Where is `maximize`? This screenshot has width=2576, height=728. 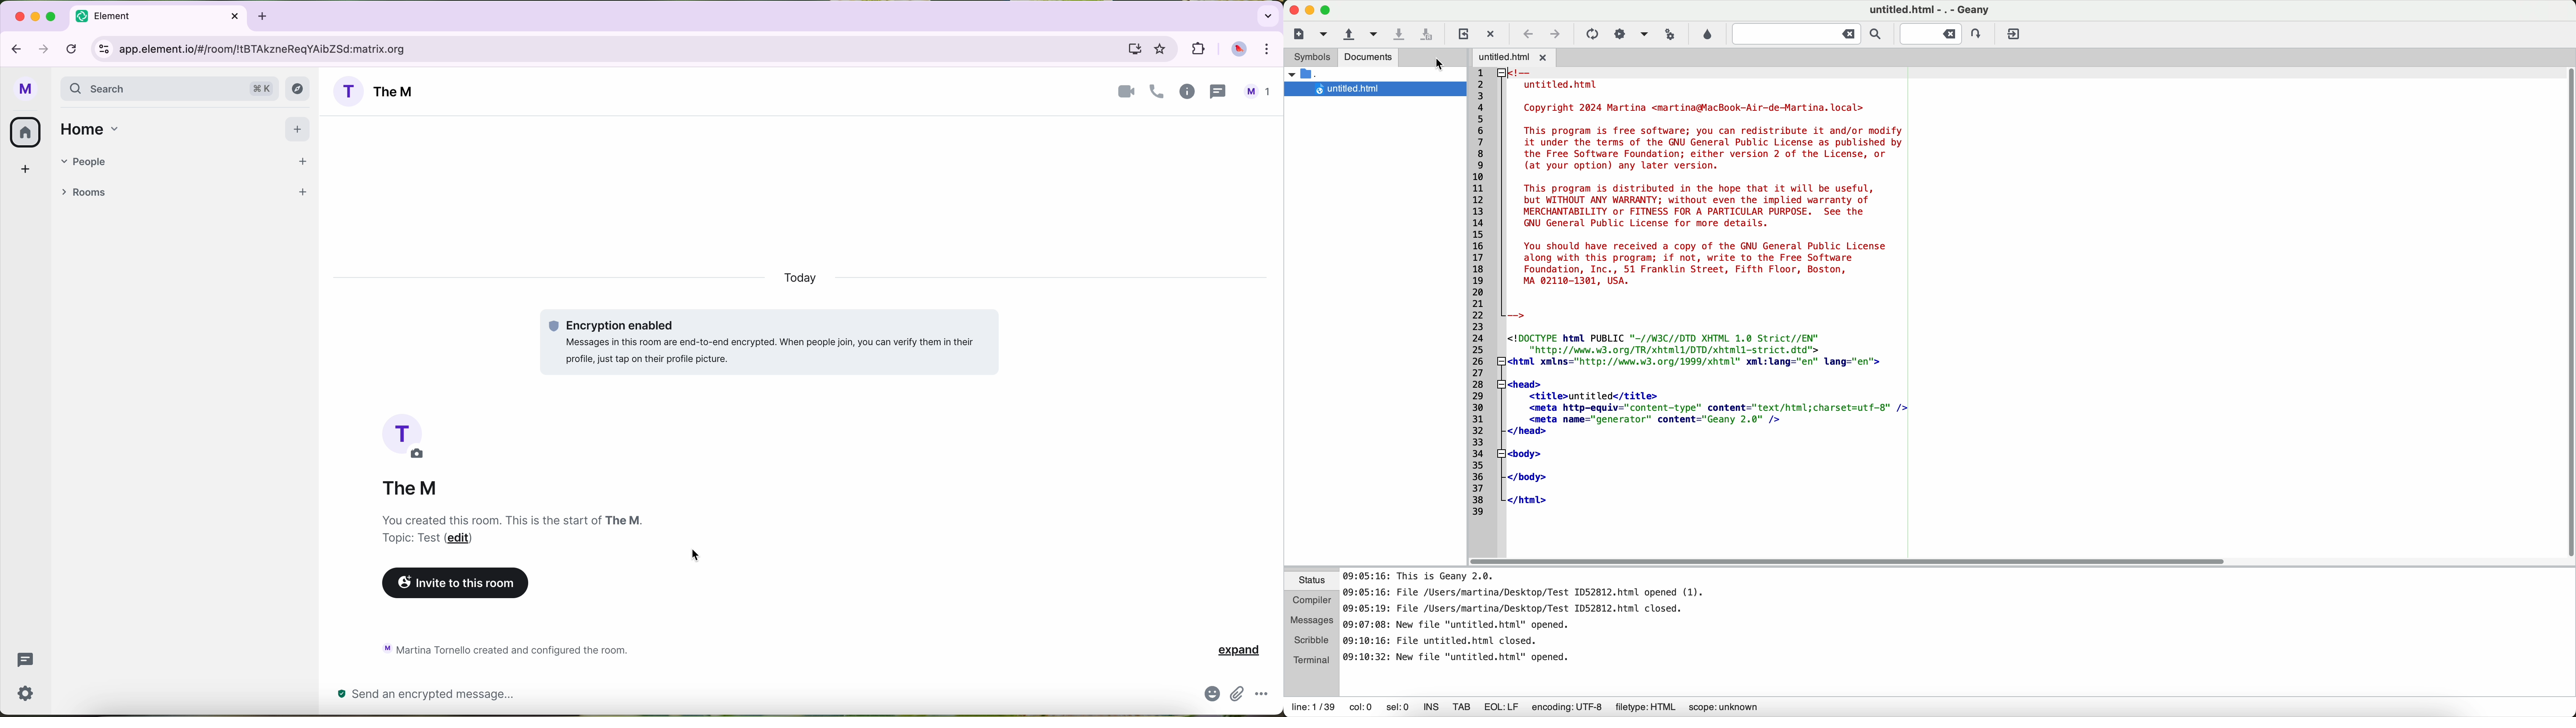 maximize is located at coordinates (52, 16).